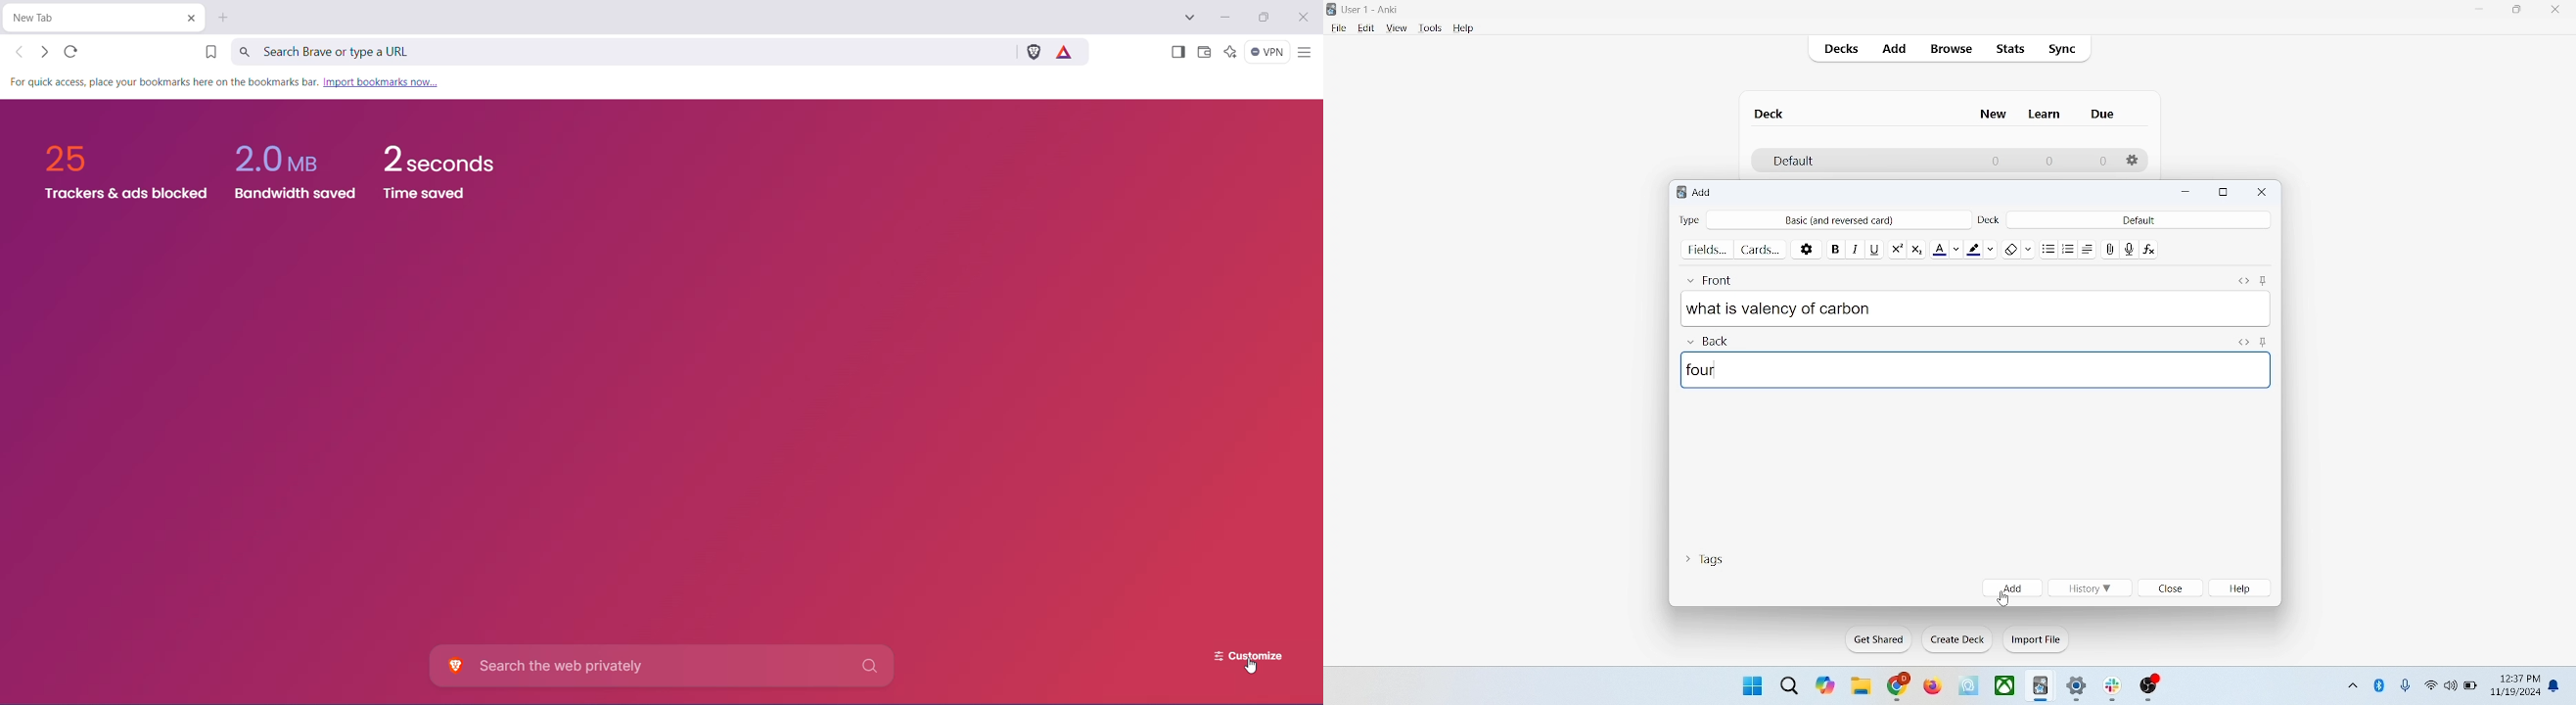 The height and width of the screenshot is (728, 2576). Describe the element at coordinates (1761, 249) in the screenshot. I see `cards` at that location.